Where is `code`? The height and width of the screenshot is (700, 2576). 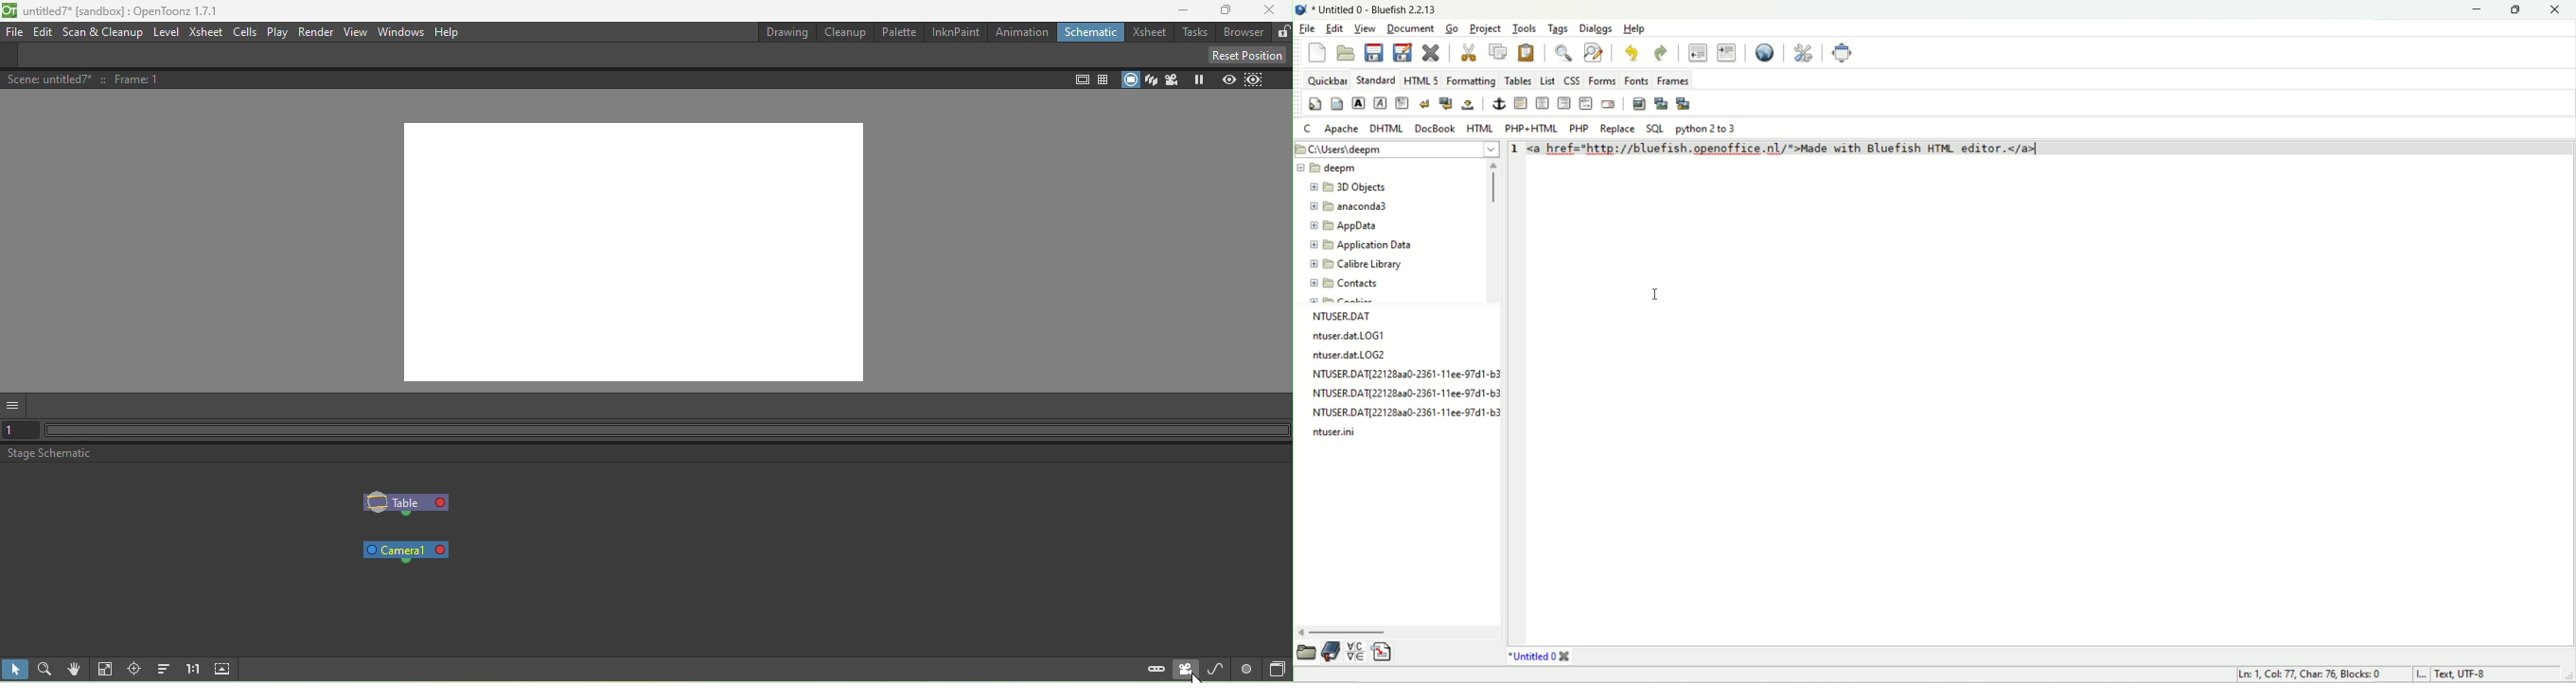 code is located at coordinates (1788, 151).